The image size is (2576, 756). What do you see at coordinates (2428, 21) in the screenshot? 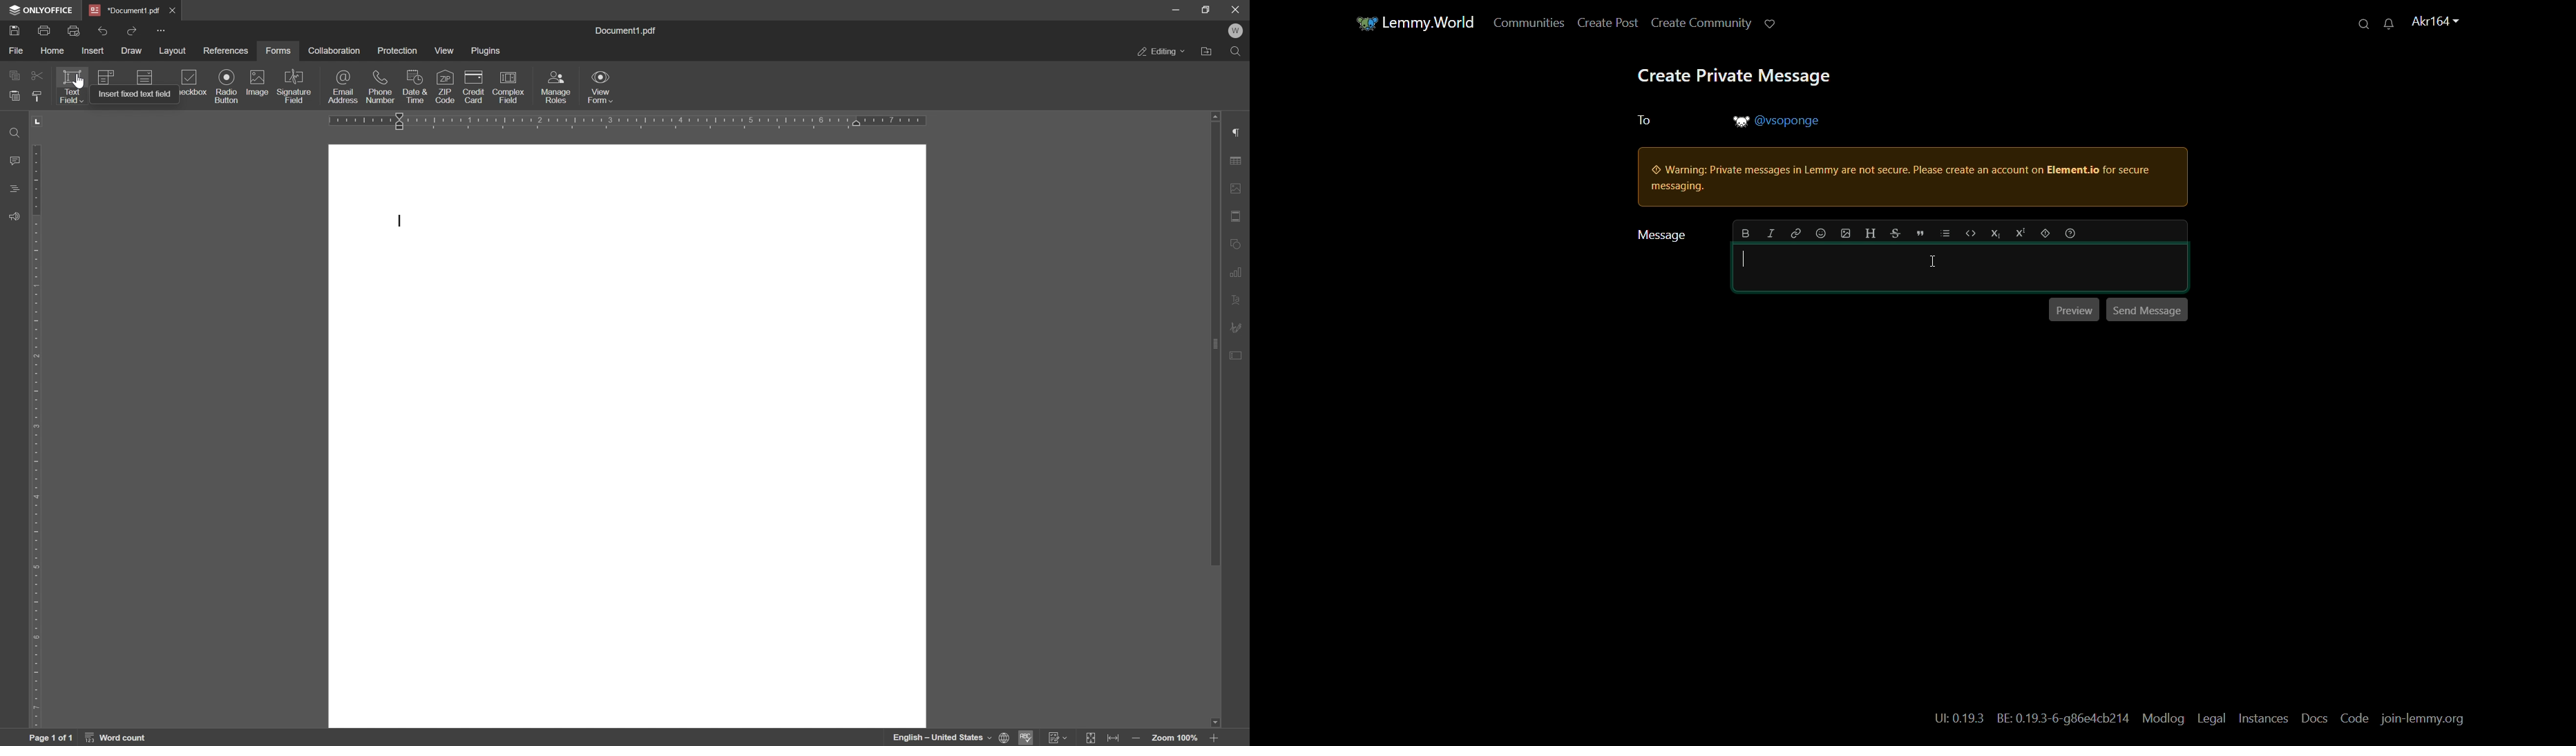
I see `username` at bounding box center [2428, 21].